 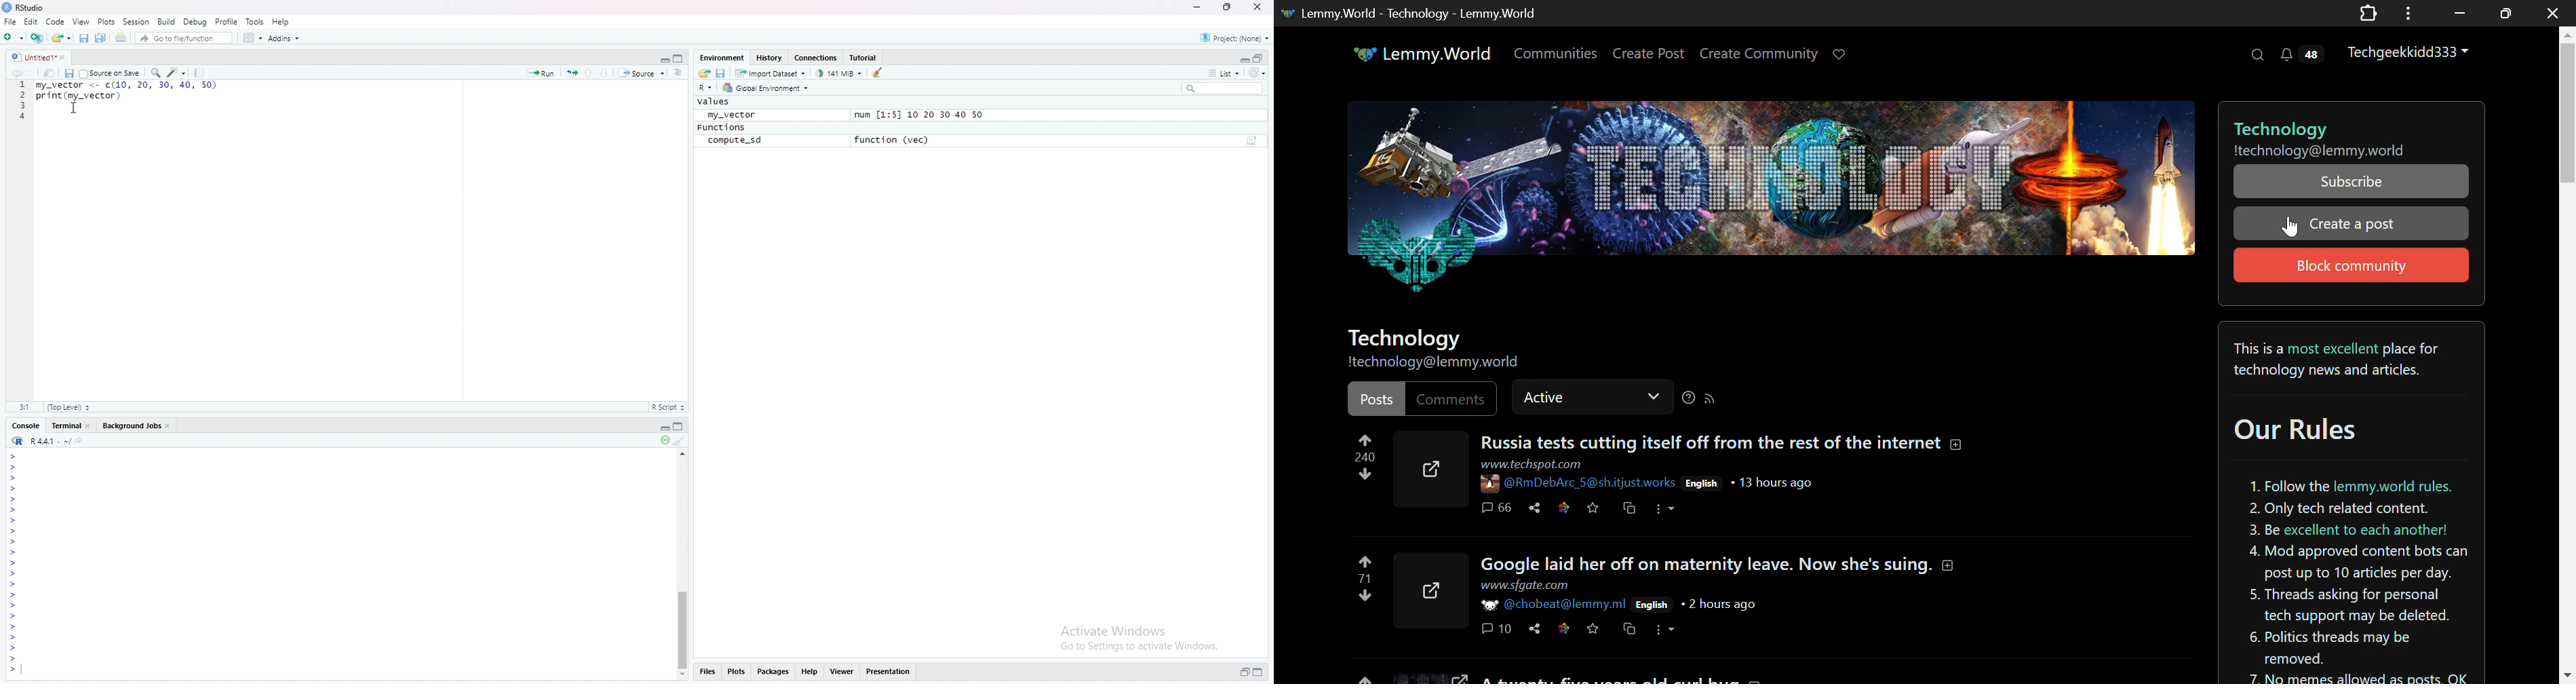 I want to click on Untitled1*, so click(x=41, y=58).